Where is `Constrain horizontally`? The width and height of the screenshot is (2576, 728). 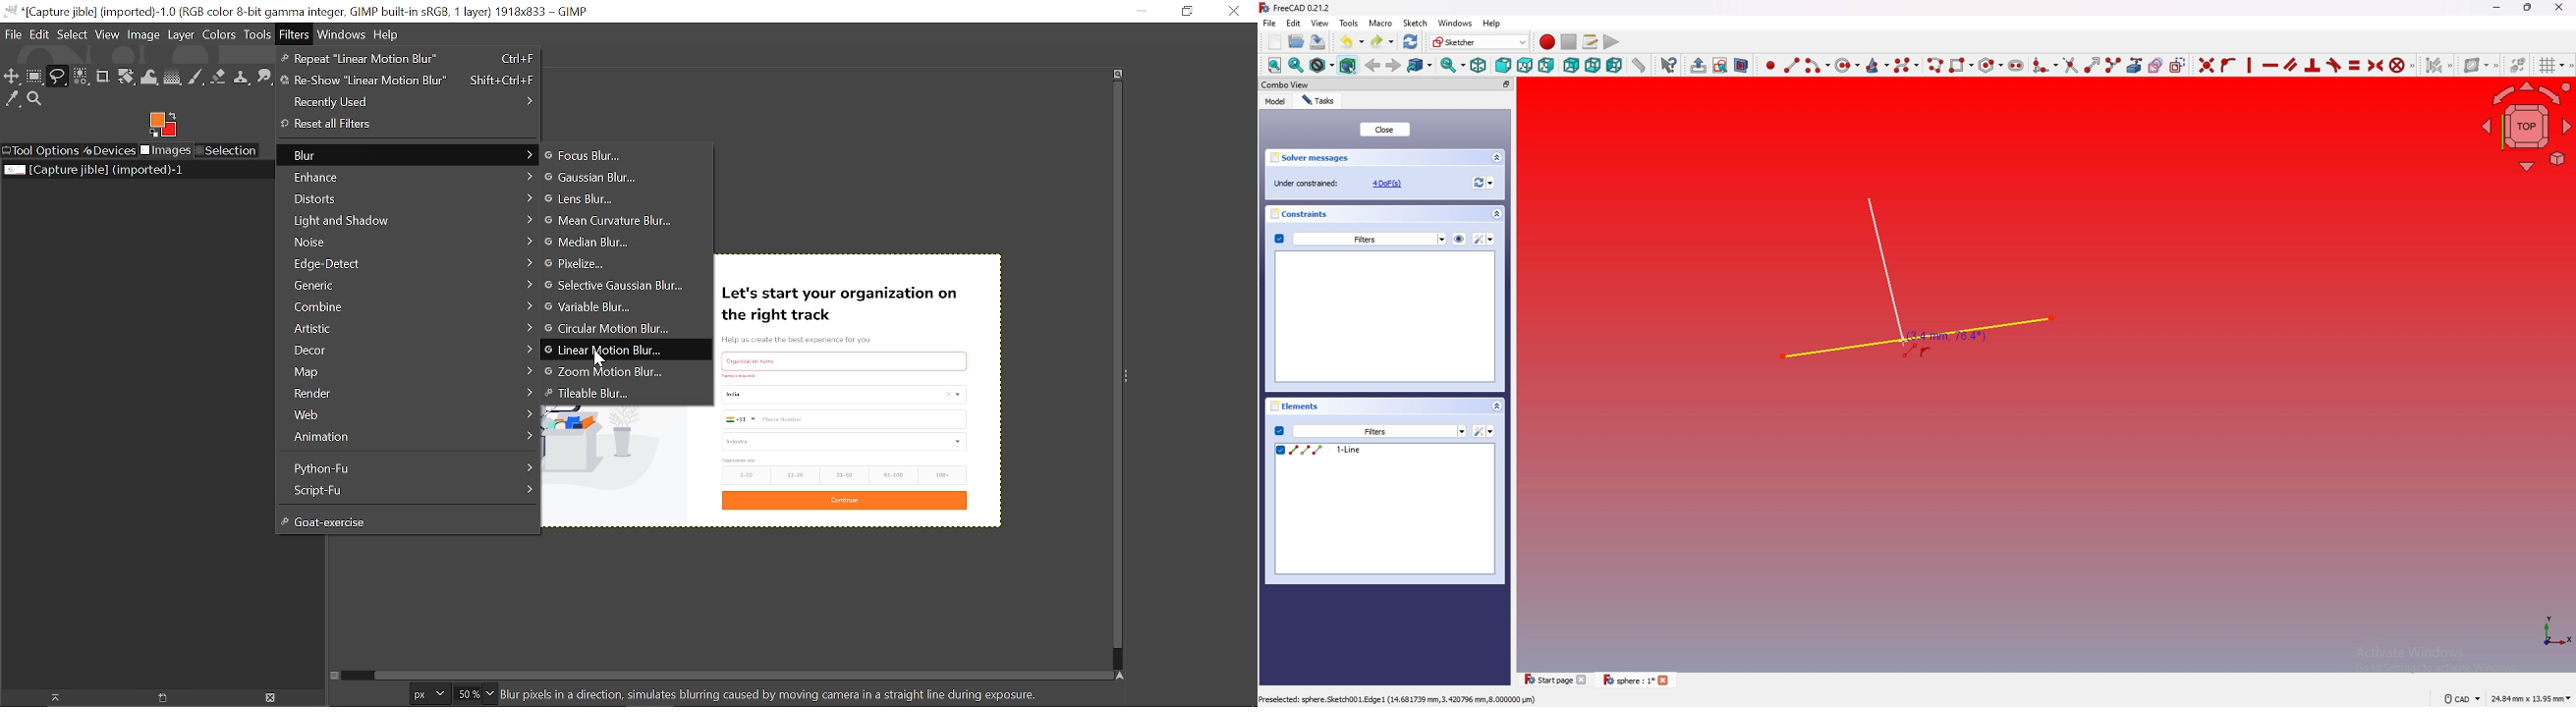
Constrain horizontally is located at coordinates (2270, 65).